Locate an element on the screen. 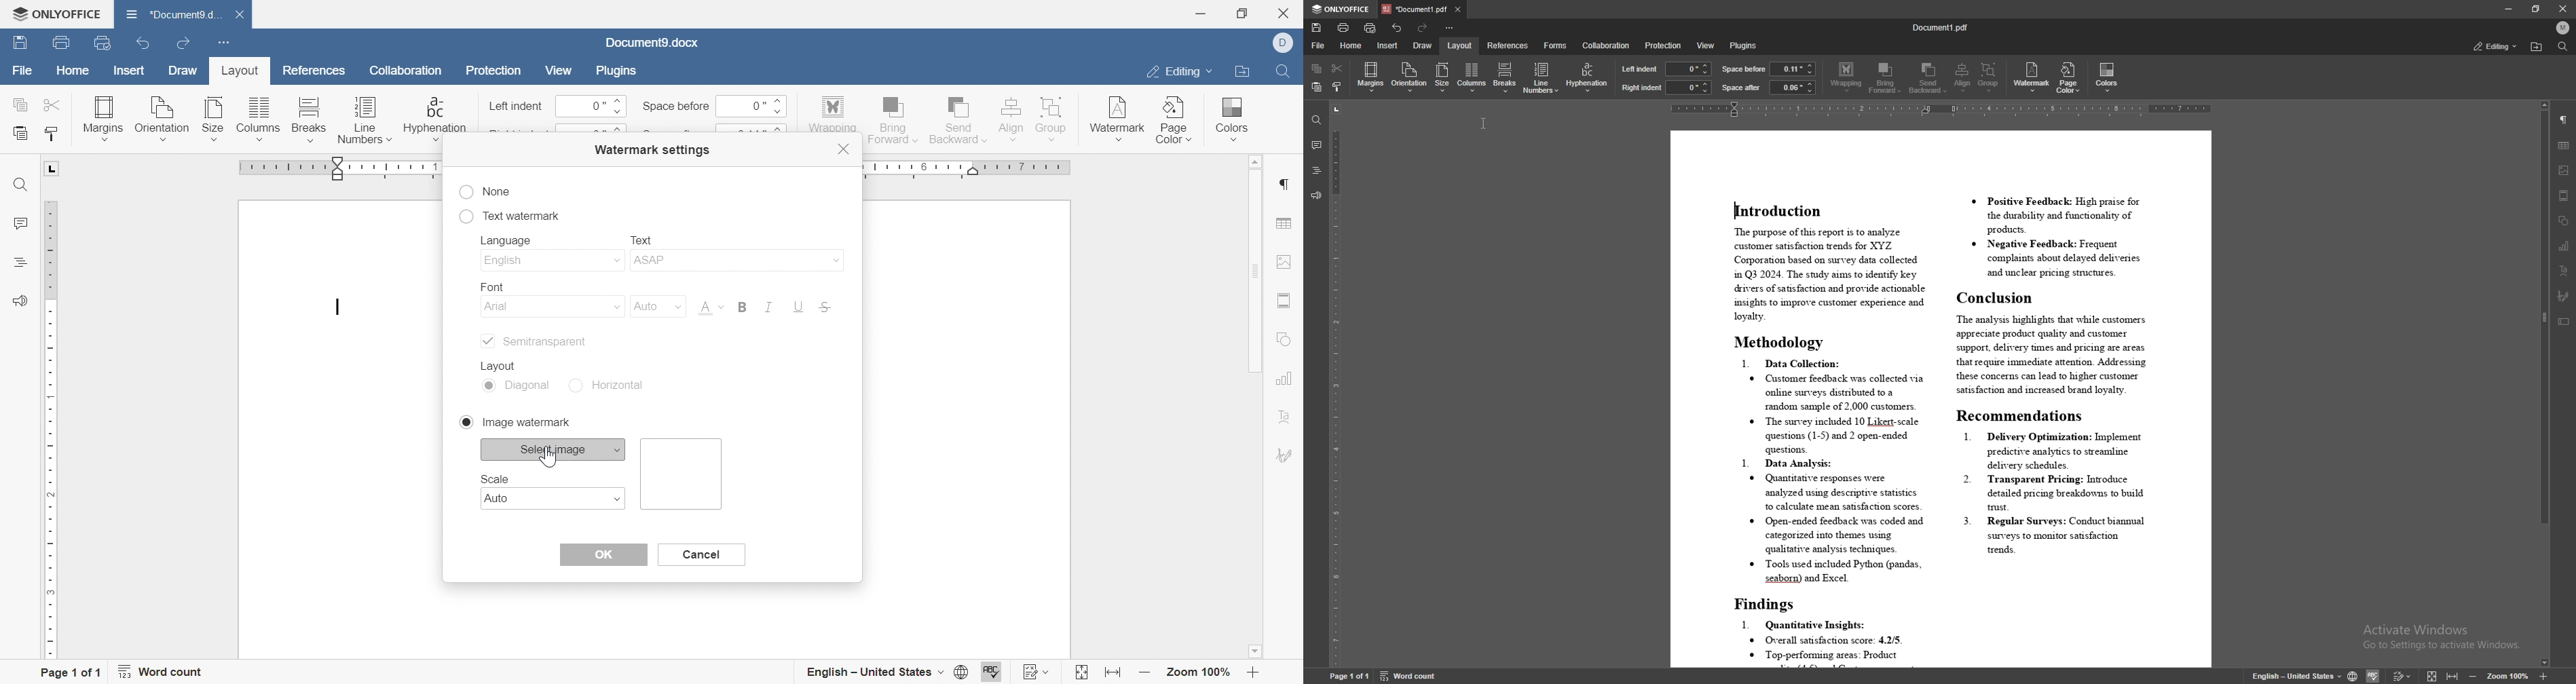 This screenshot has height=700, width=2576. page 1 of 1 is located at coordinates (70, 674).